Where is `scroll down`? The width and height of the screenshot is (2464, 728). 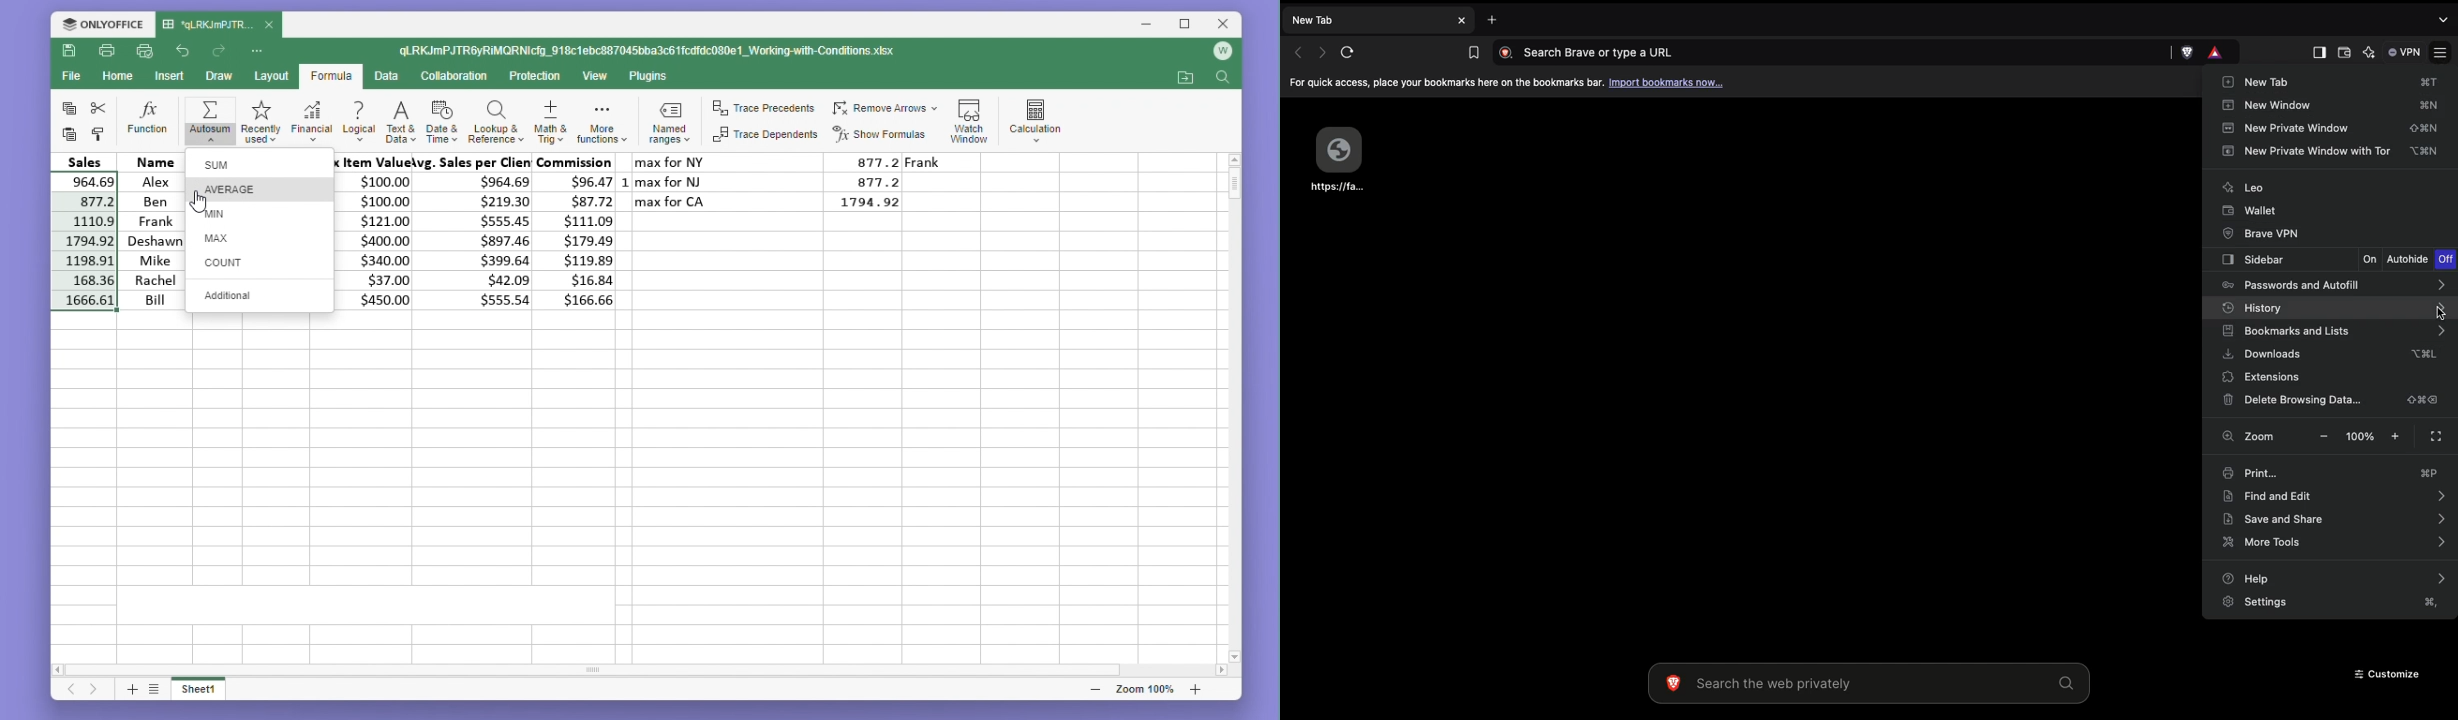
scroll down is located at coordinates (1235, 656).